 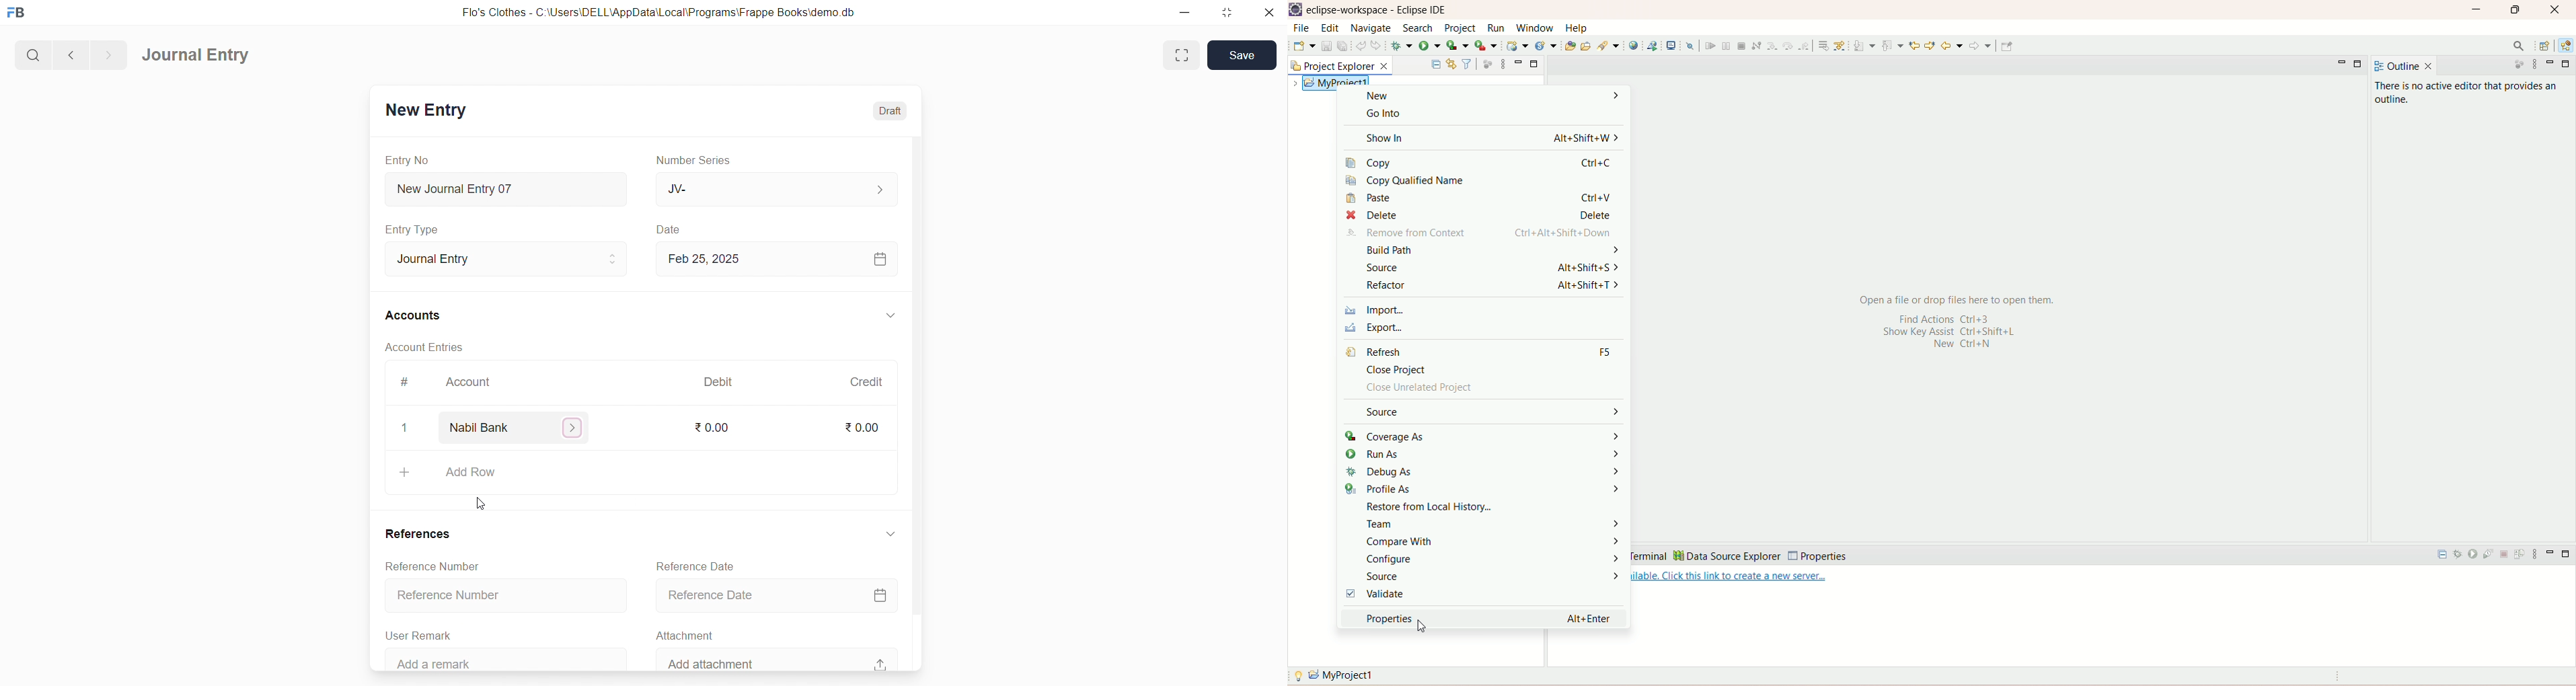 What do you see at coordinates (1379, 10) in the screenshot?
I see `eclipse-workspace-Eclipse IDE` at bounding box center [1379, 10].